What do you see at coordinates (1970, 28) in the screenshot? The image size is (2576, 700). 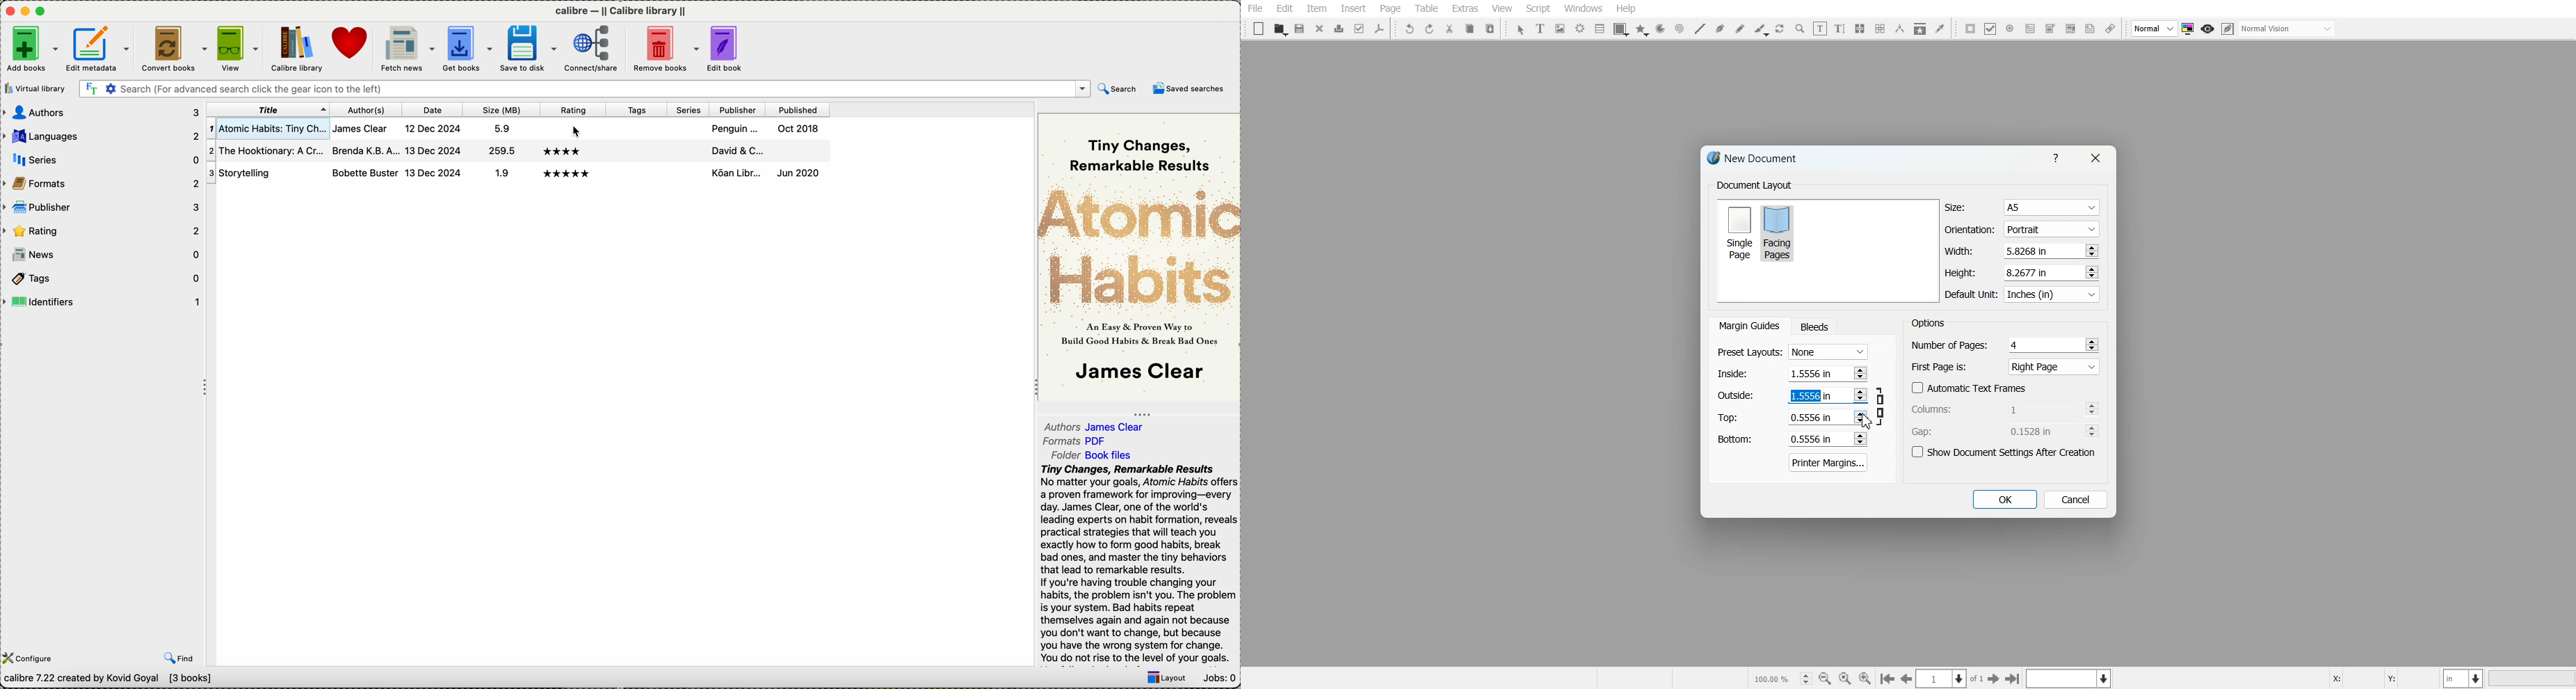 I see `PDF Push button` at bounding box center [1970, 28].